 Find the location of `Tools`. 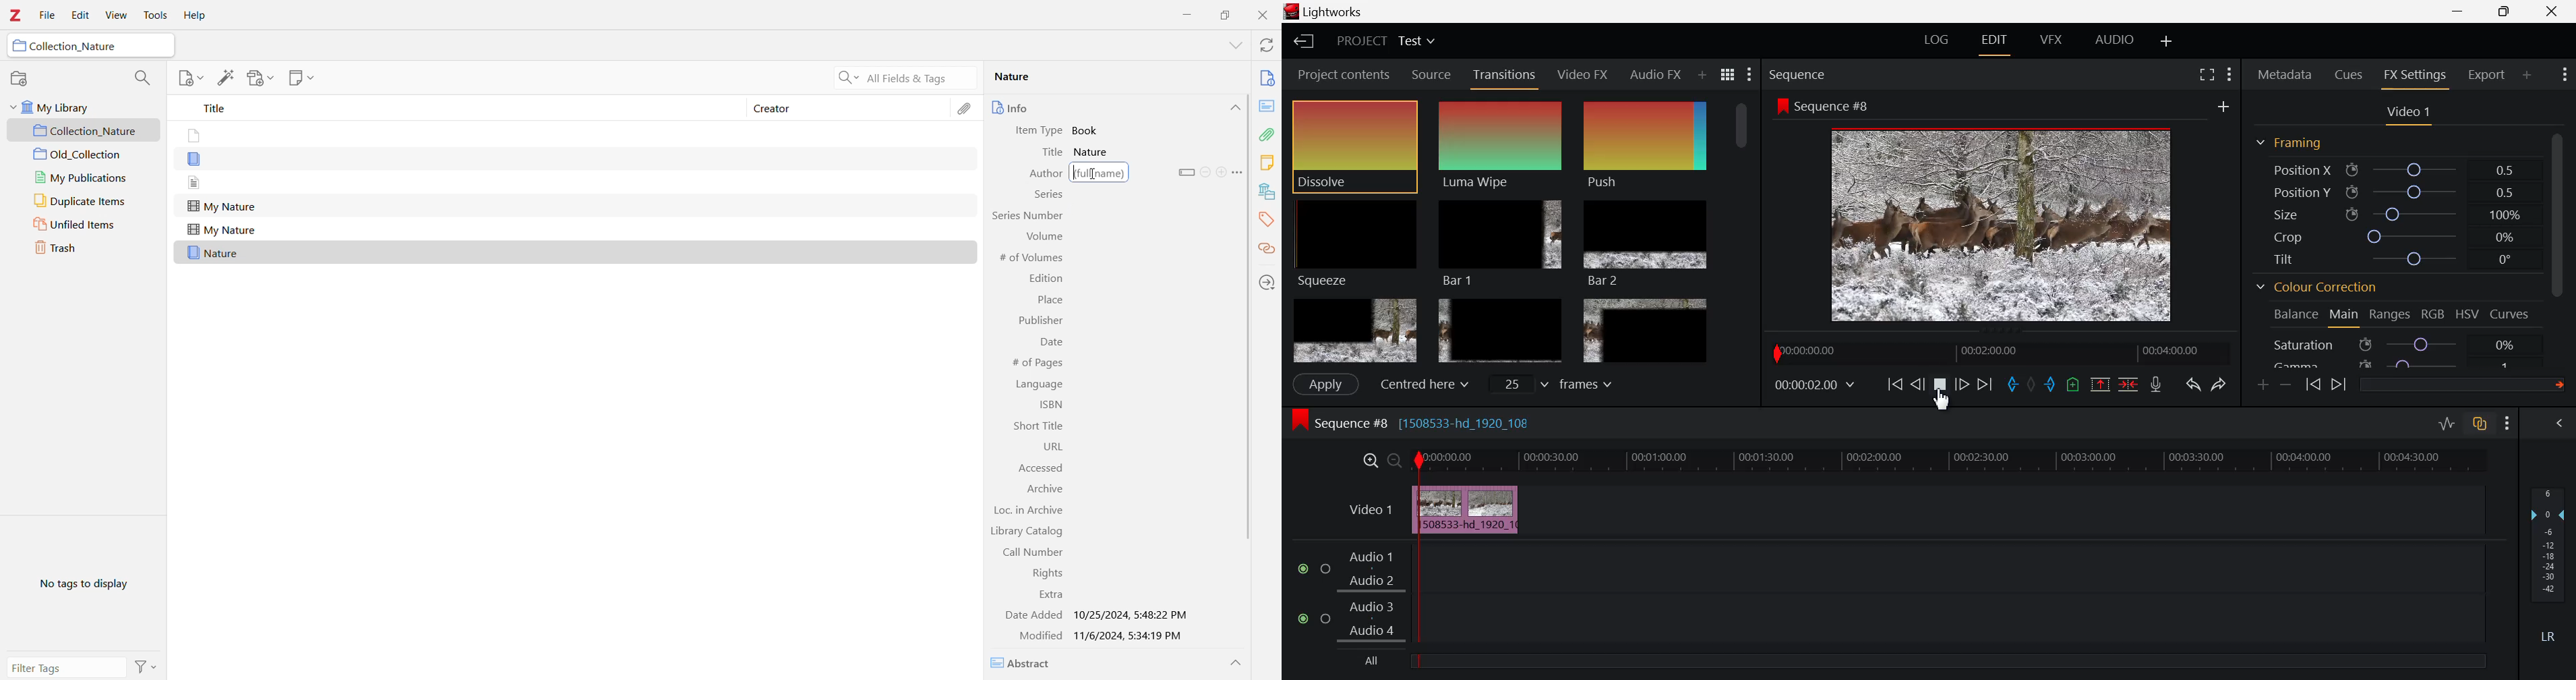

Tools is located at coordinates (154, 15).